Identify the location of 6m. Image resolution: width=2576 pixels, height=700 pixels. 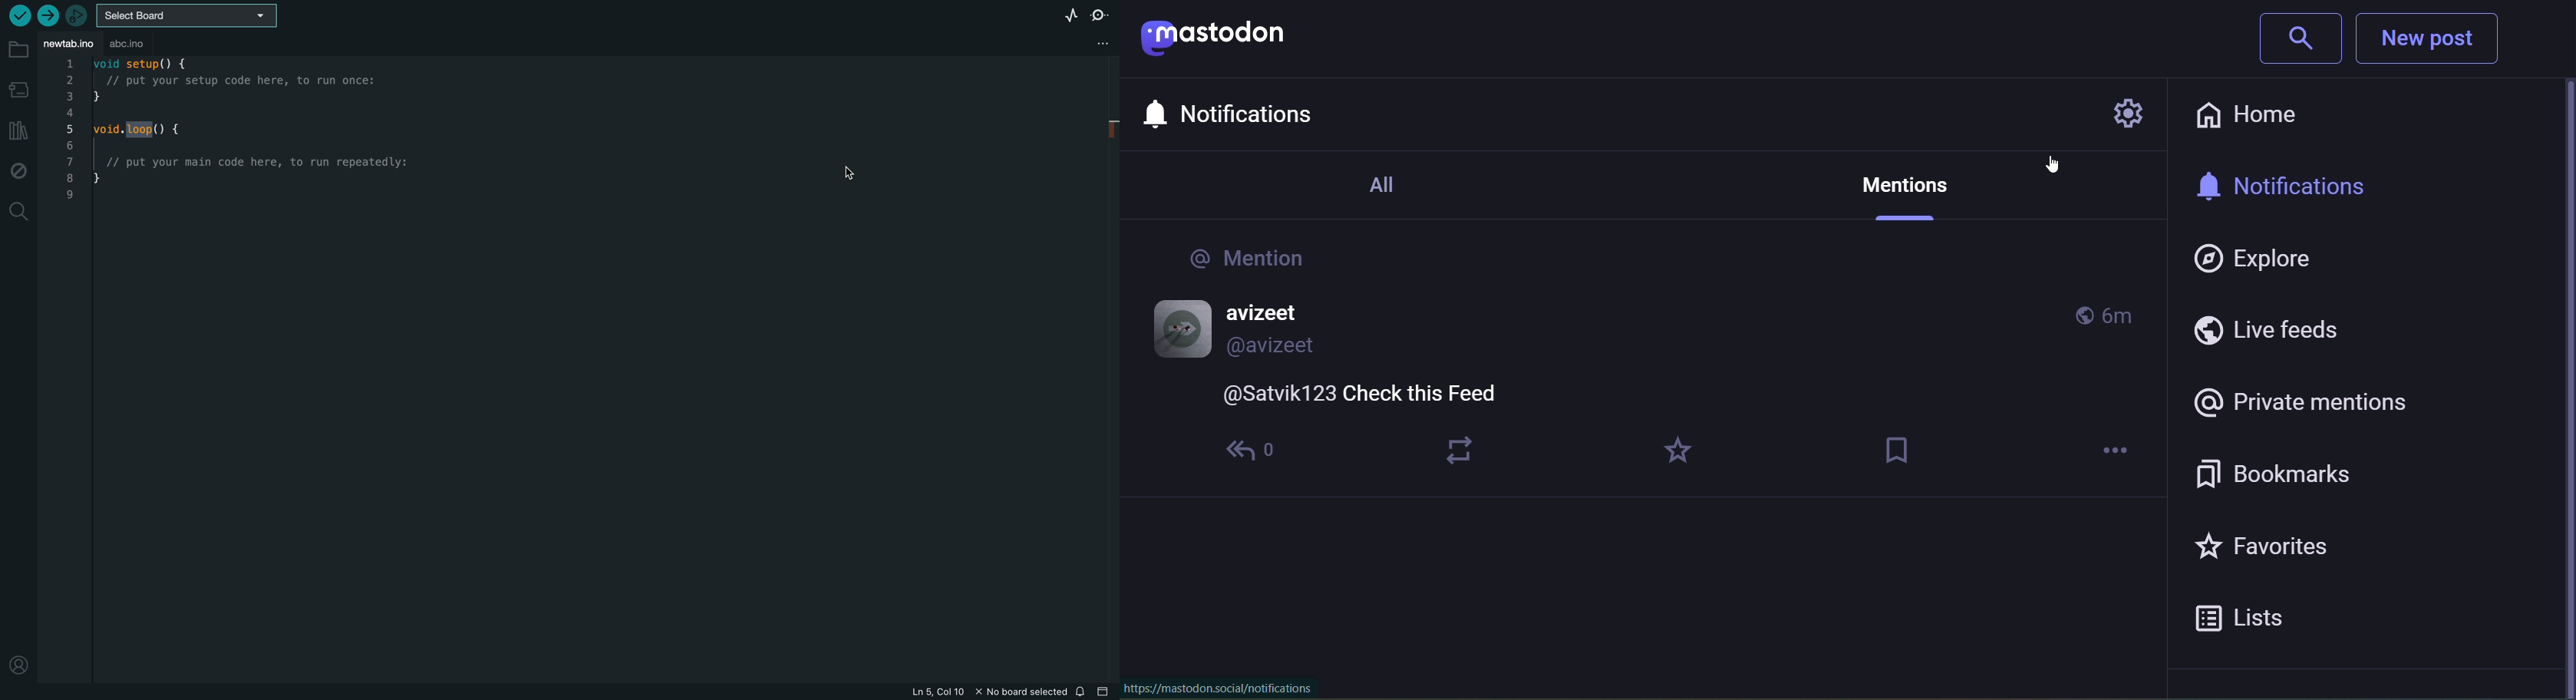
(2122, 315).